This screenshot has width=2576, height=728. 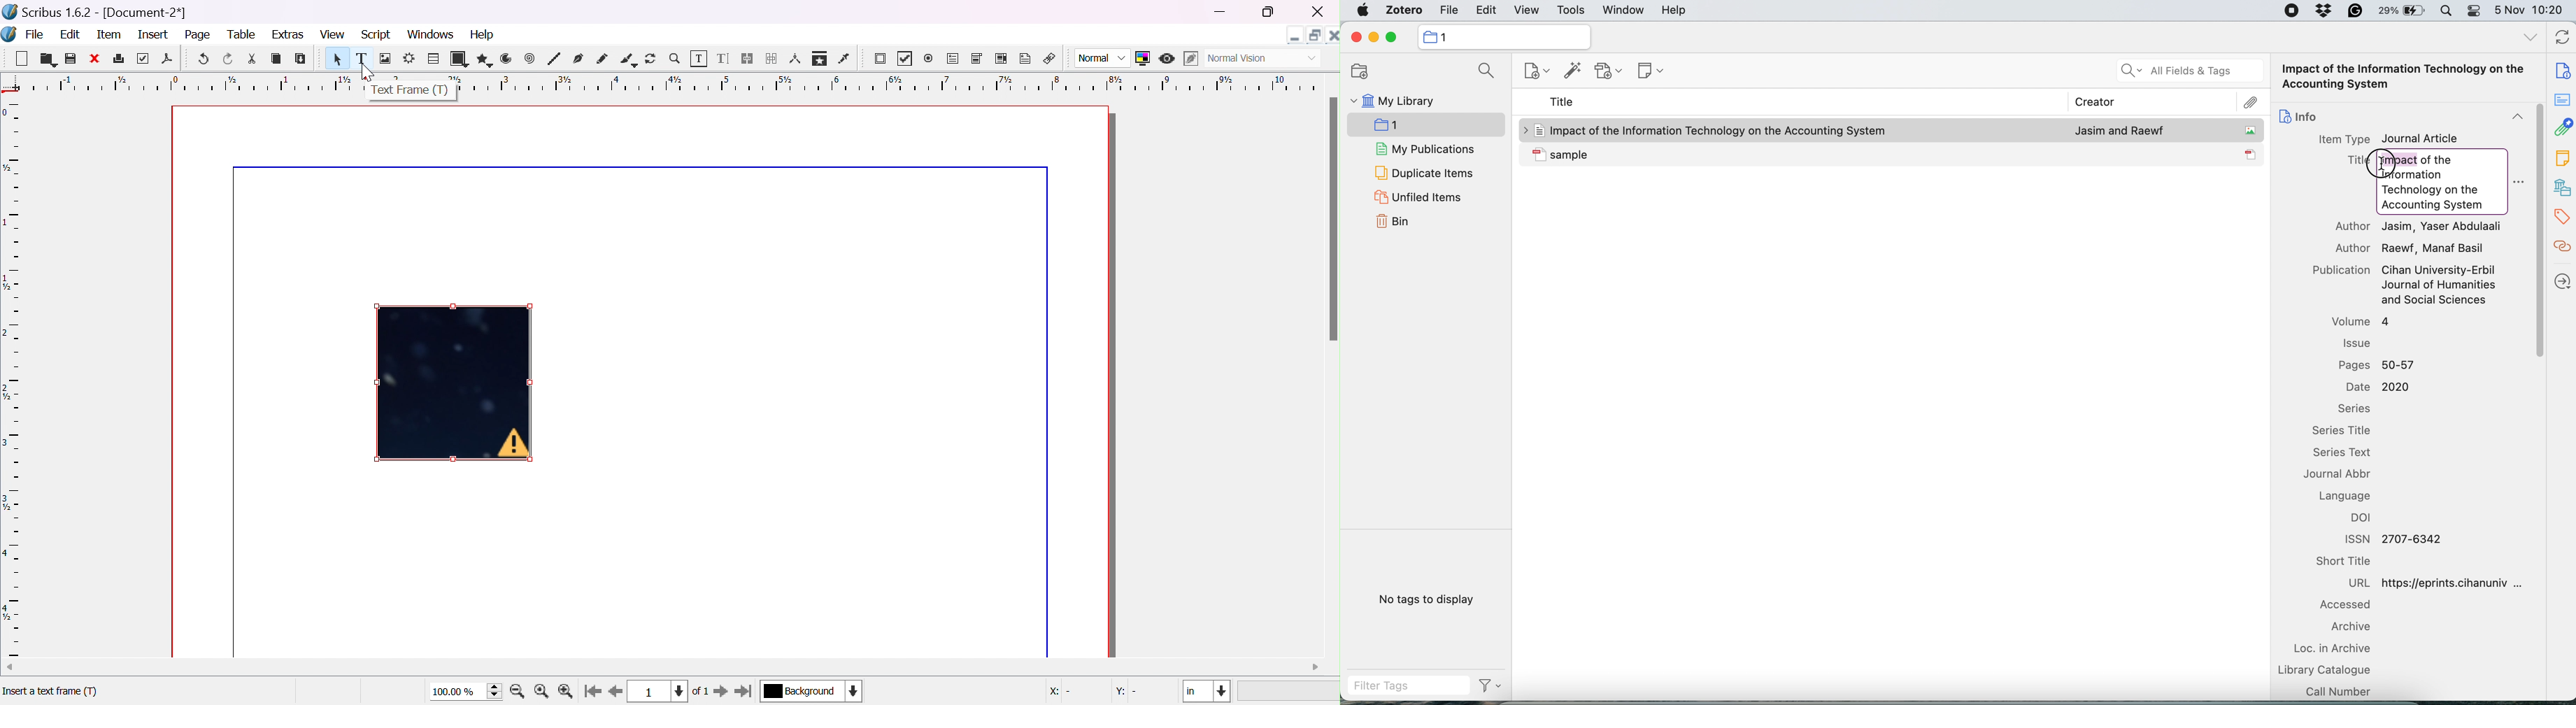 What do you see at coordinates (1538, 130) in the screenshot?
I see `icon` at bounding box center [1538, 130].